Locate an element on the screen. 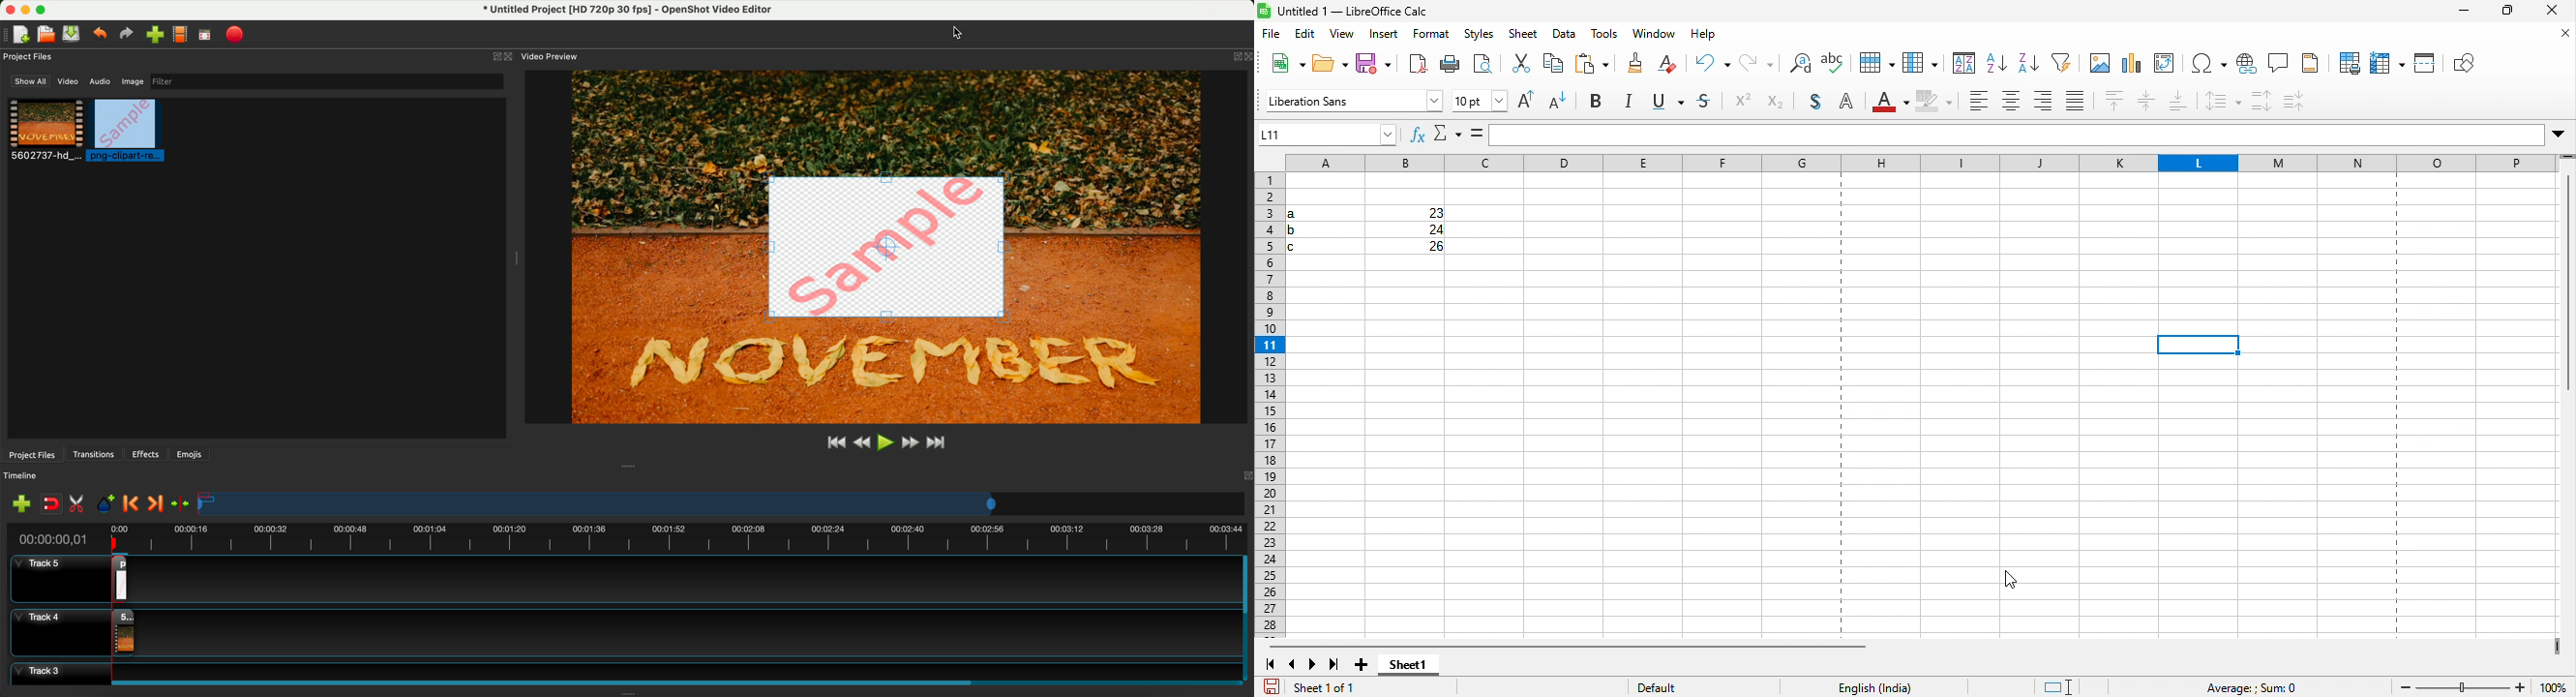  scroll bar is located at coordinates (1247, 618).